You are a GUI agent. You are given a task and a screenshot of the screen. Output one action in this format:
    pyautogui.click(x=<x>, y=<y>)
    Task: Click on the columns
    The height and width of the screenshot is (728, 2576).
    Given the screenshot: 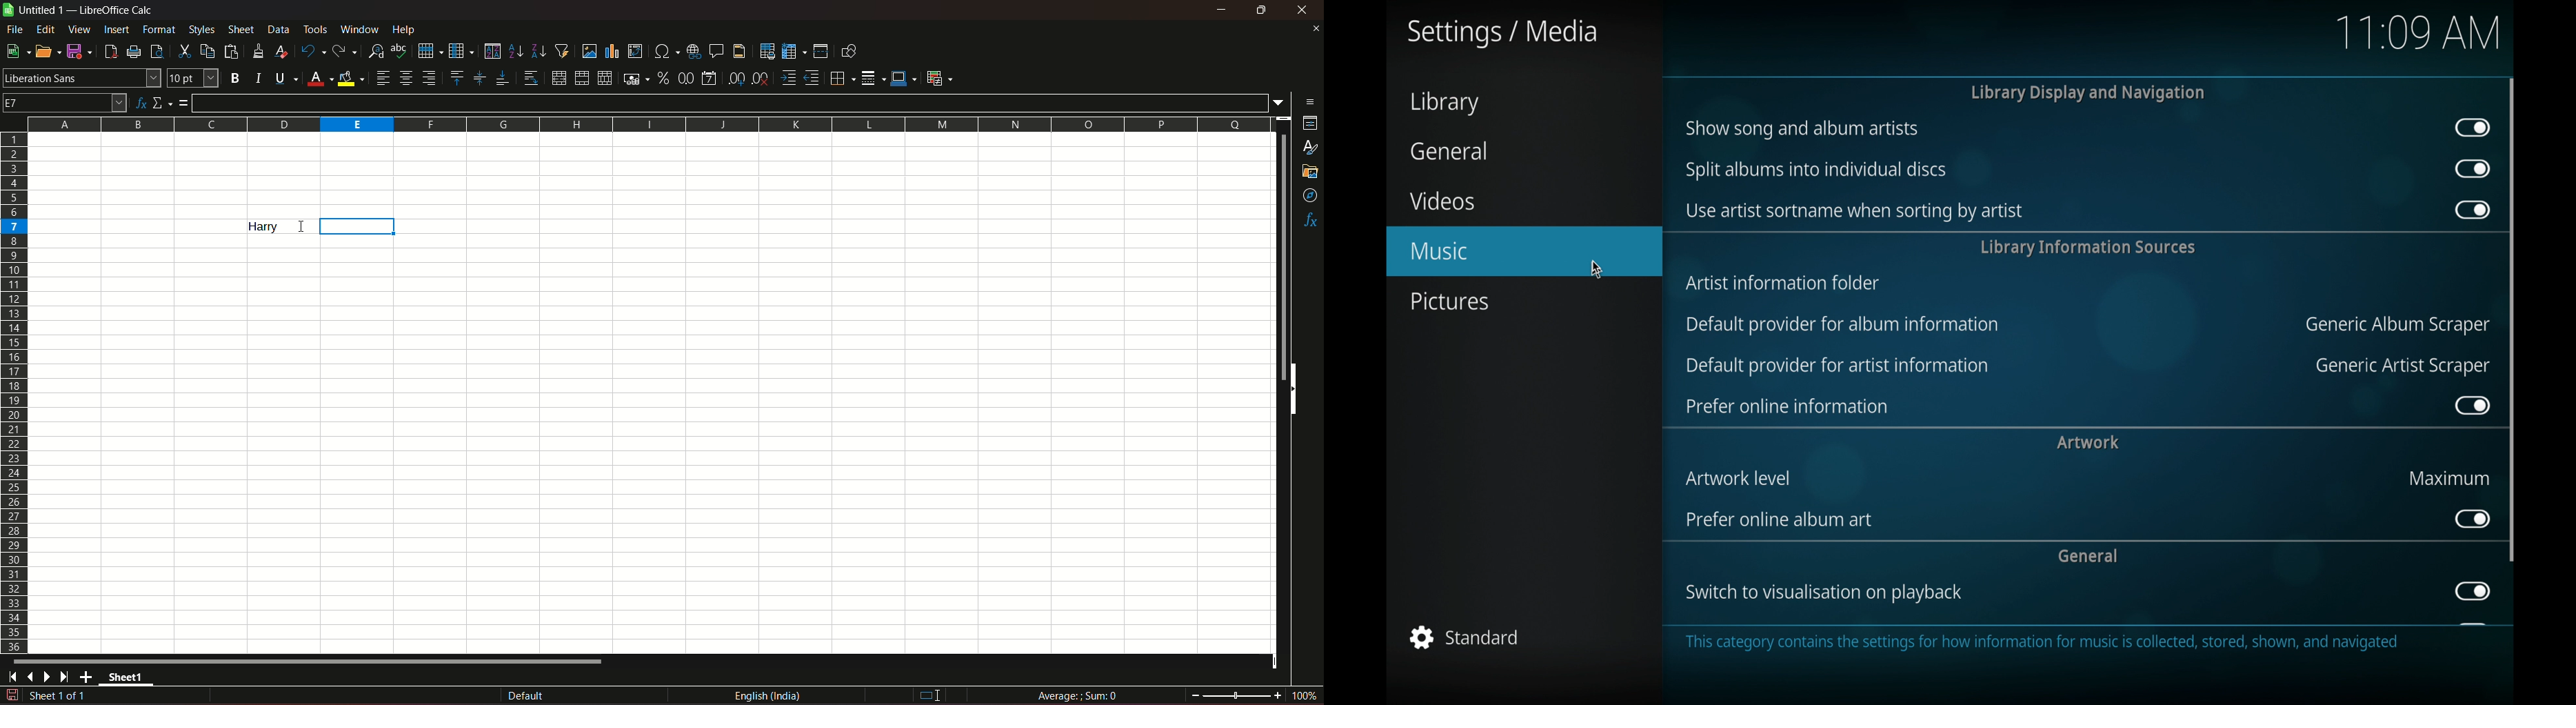 What is the action you would take?
    pyautogui.click(x=646, y=122)
    